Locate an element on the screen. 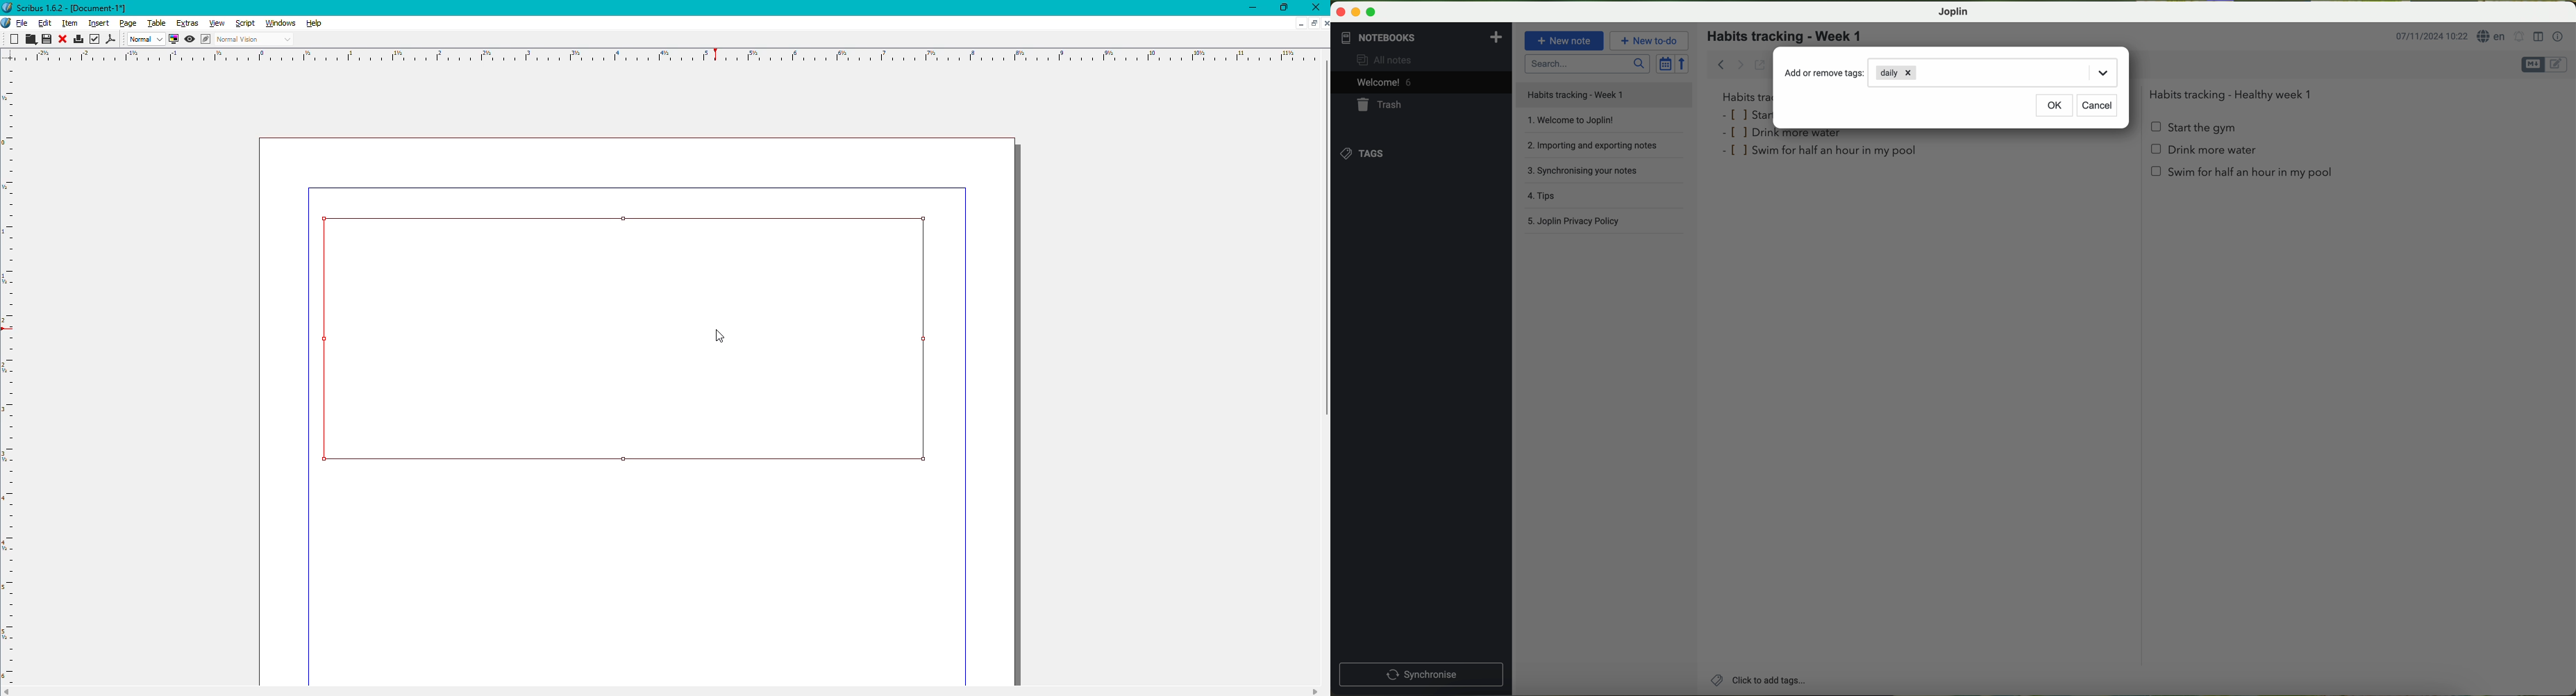 This screenshot has height=700, width=2576. Help is located at coordinates (312, 24).